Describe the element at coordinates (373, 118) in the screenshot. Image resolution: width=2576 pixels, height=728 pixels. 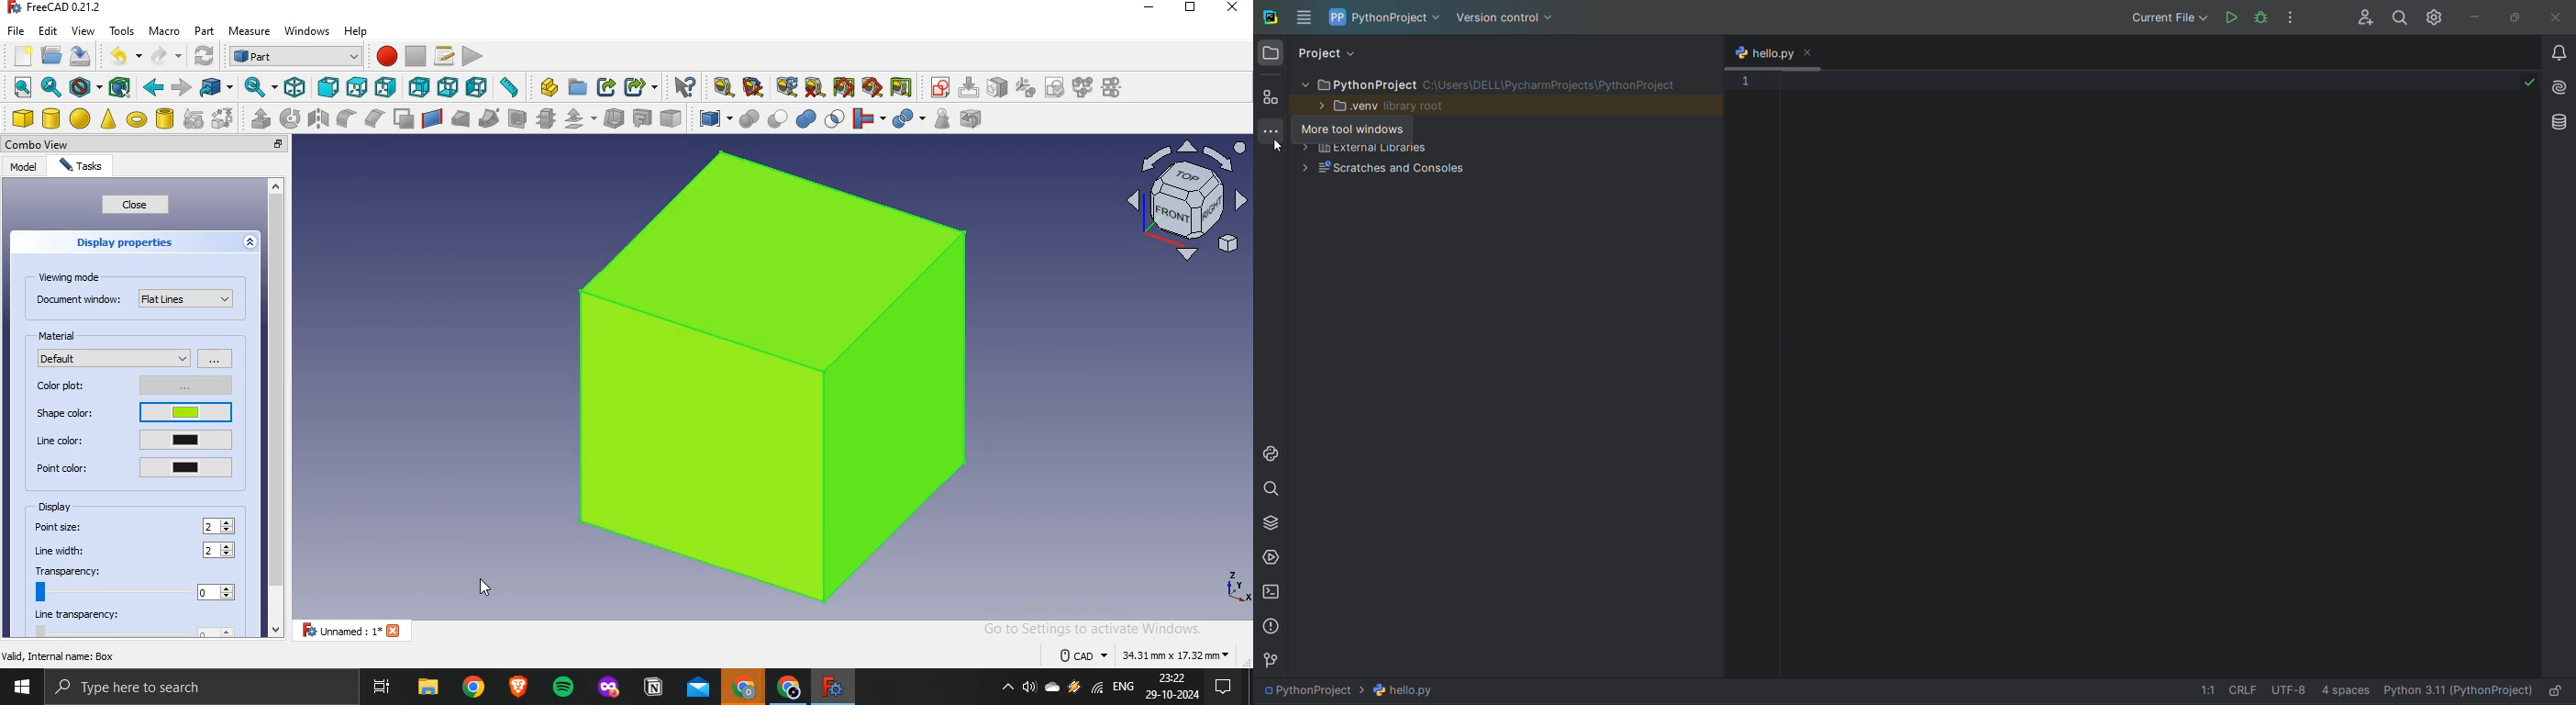
I see `chamfer` at that location.